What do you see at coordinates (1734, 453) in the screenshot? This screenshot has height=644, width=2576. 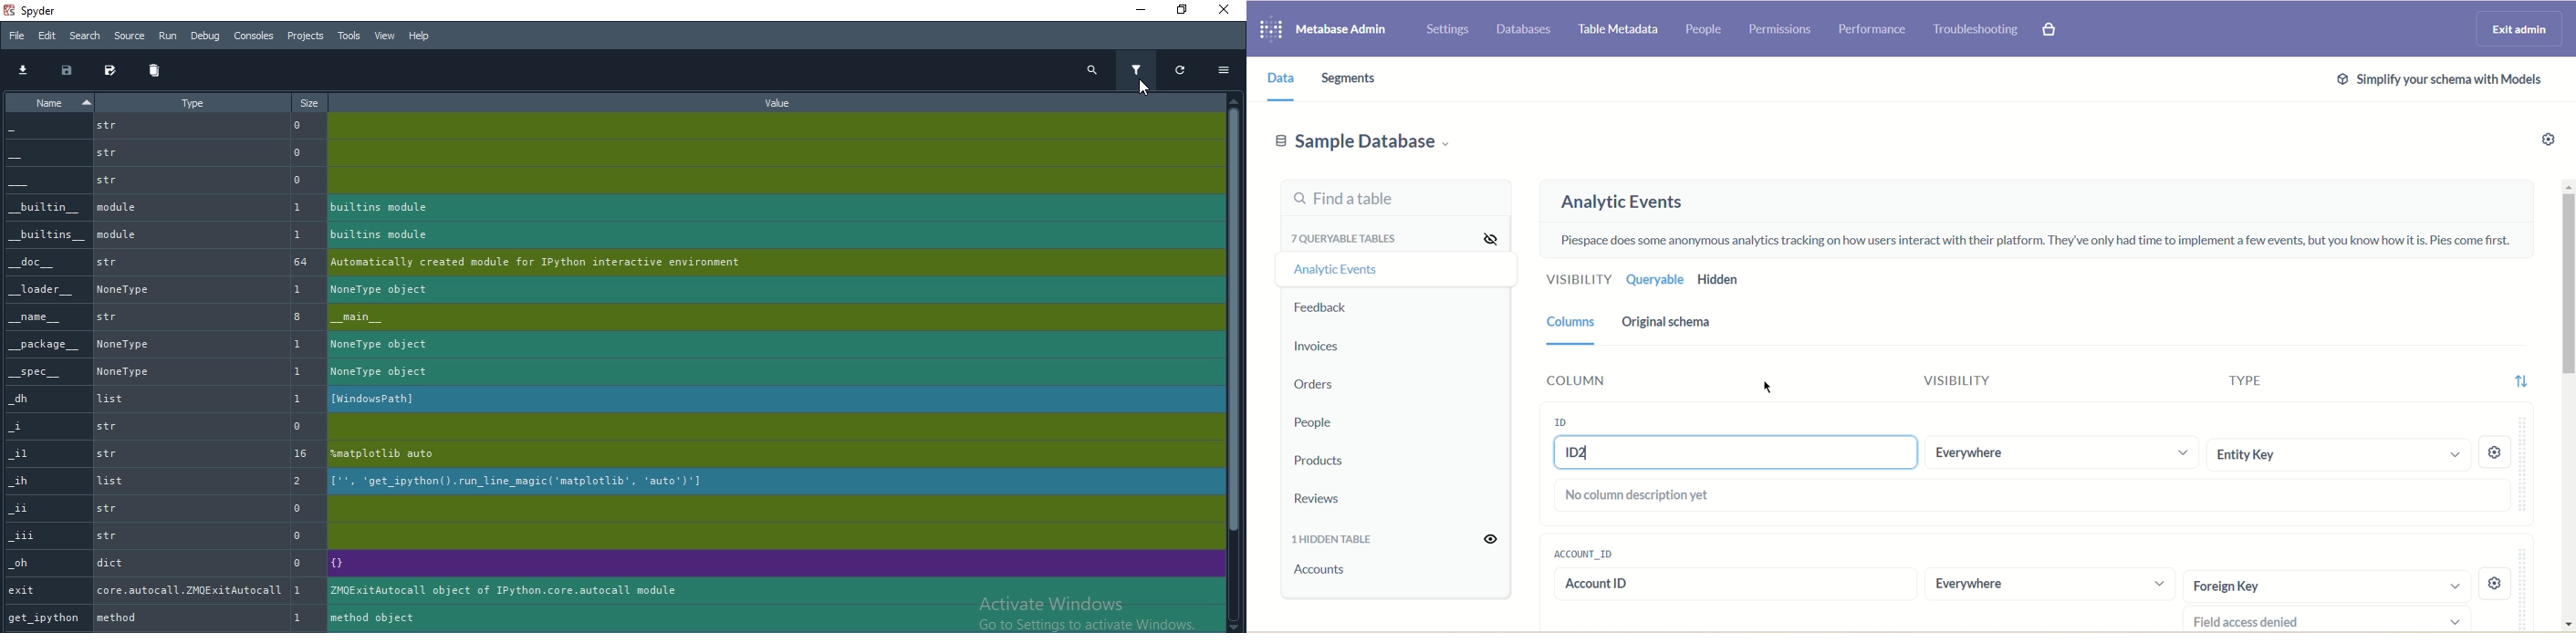 I see `ID2` at bounding box center [1734, 453].